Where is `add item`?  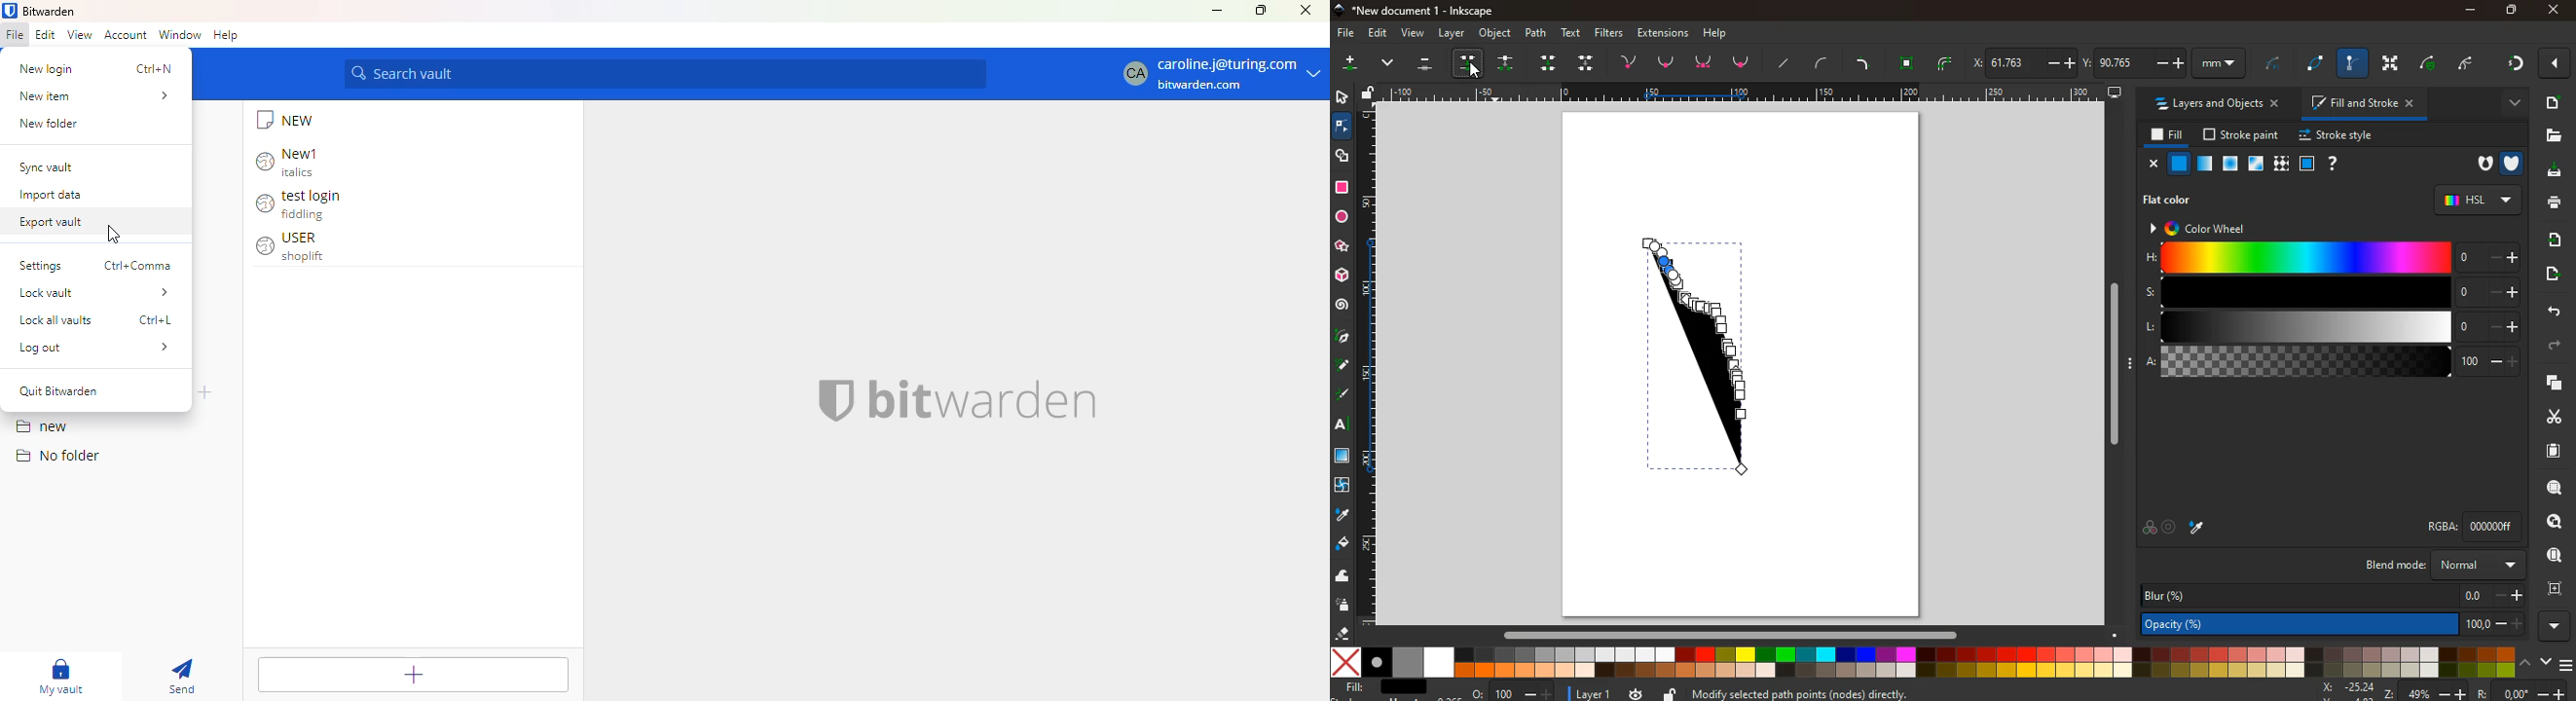 add item is located at coordinates (413, 674).